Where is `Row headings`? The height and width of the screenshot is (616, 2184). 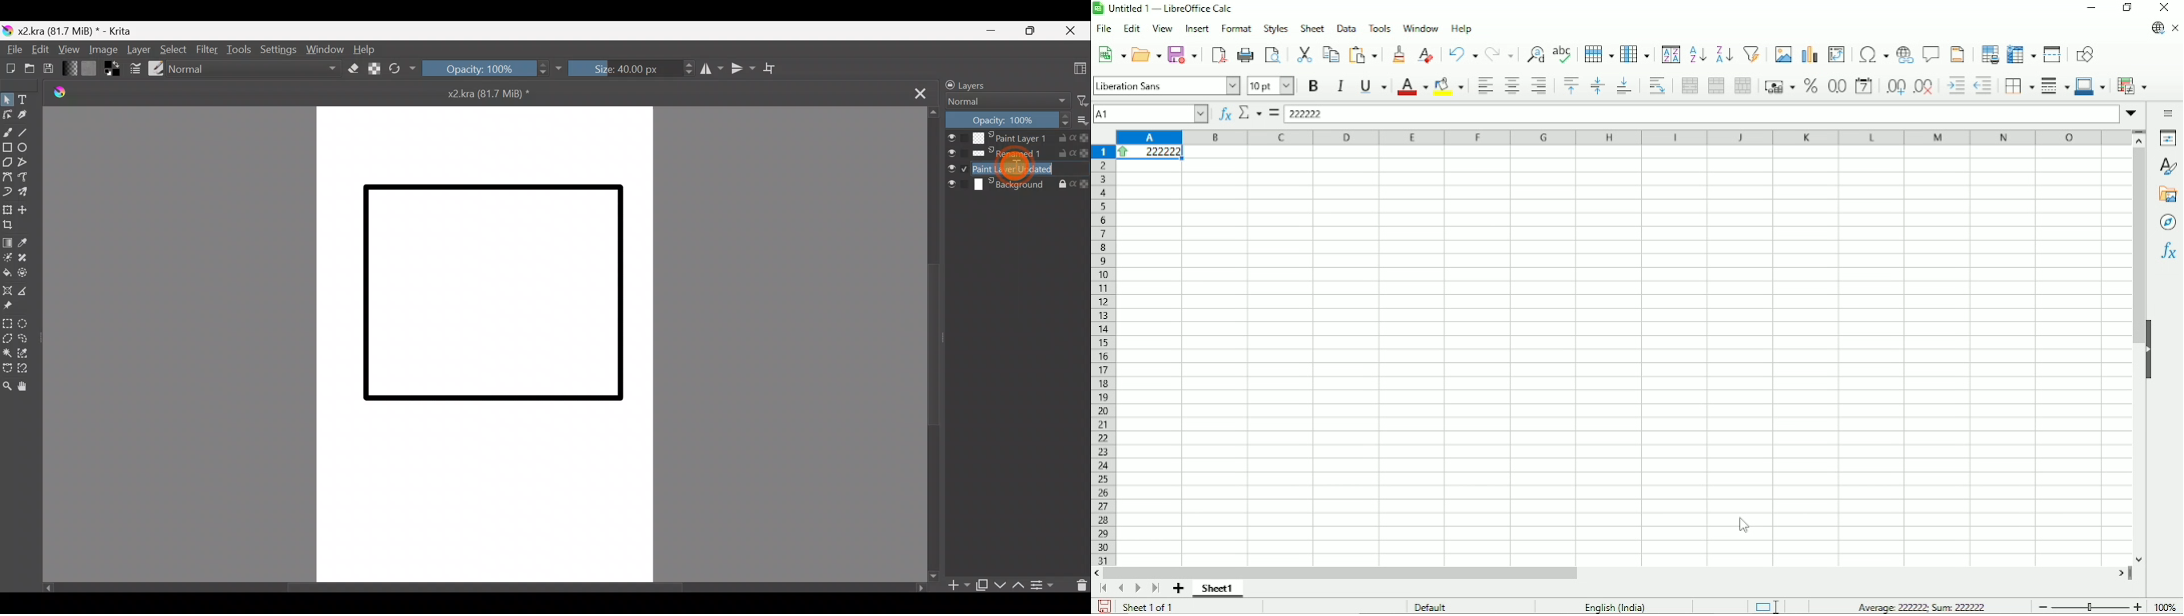
Row headings is located at coordinates (1103, 355).